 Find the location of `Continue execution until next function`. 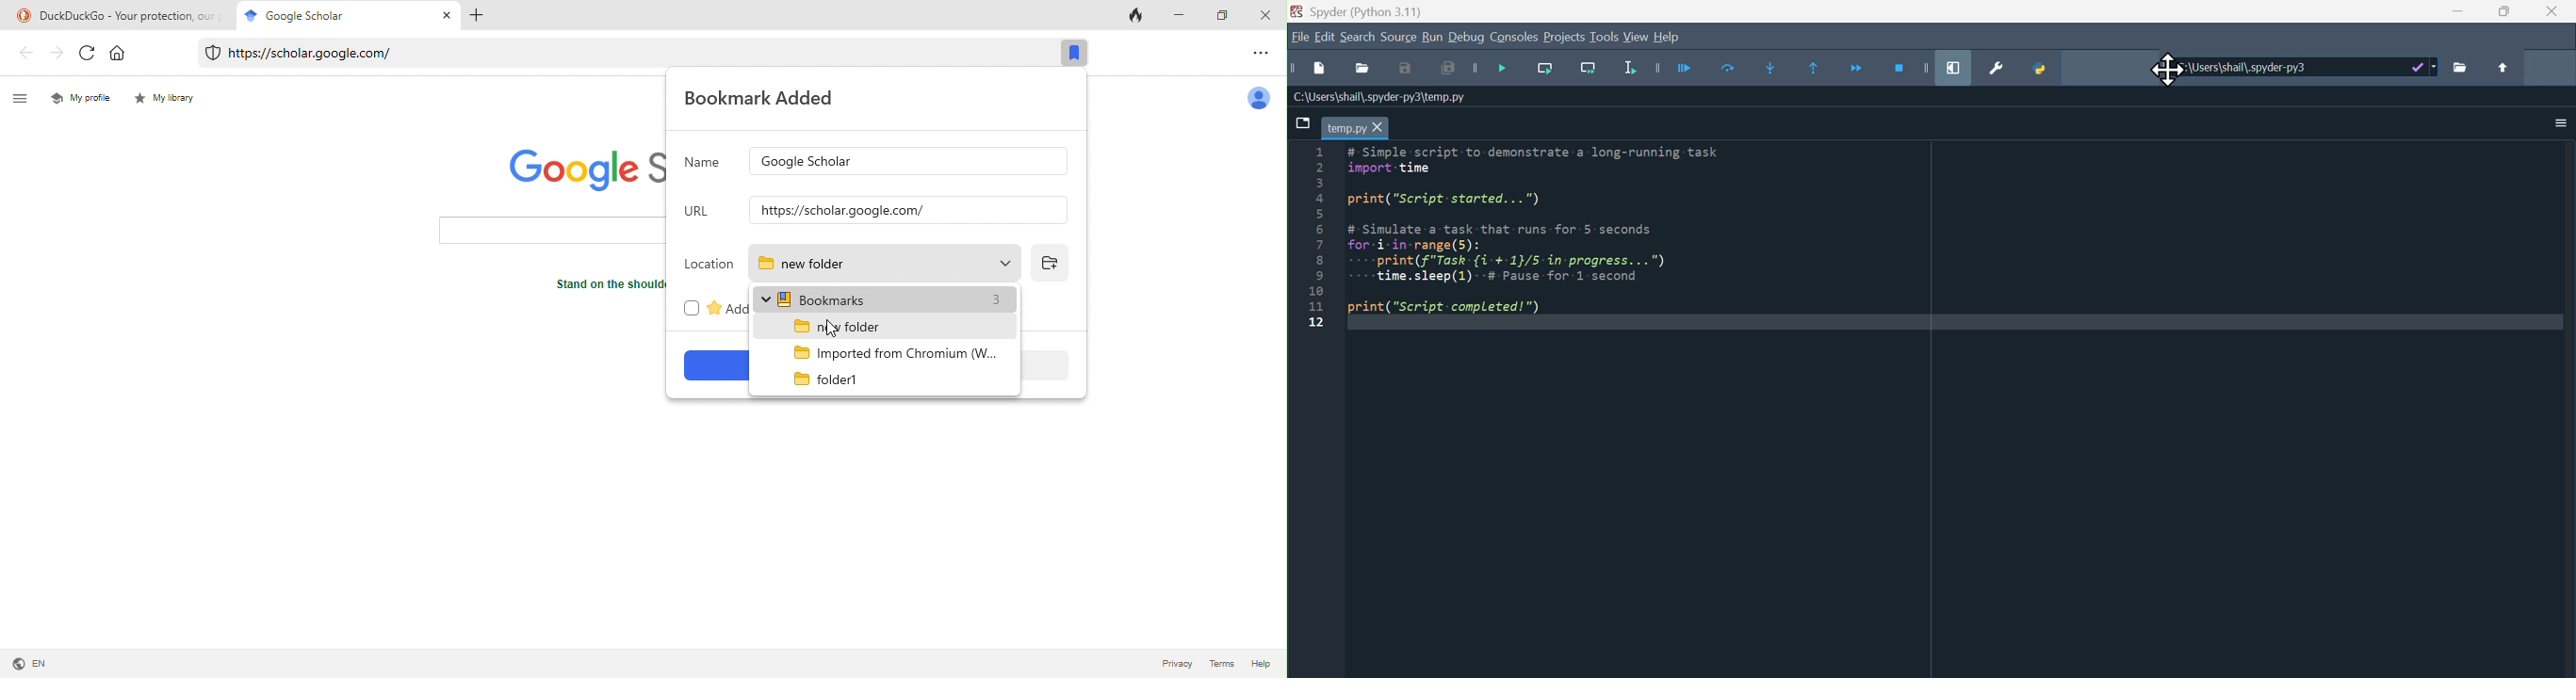

Continue execution until next function is located at coordinates (1859, 71).